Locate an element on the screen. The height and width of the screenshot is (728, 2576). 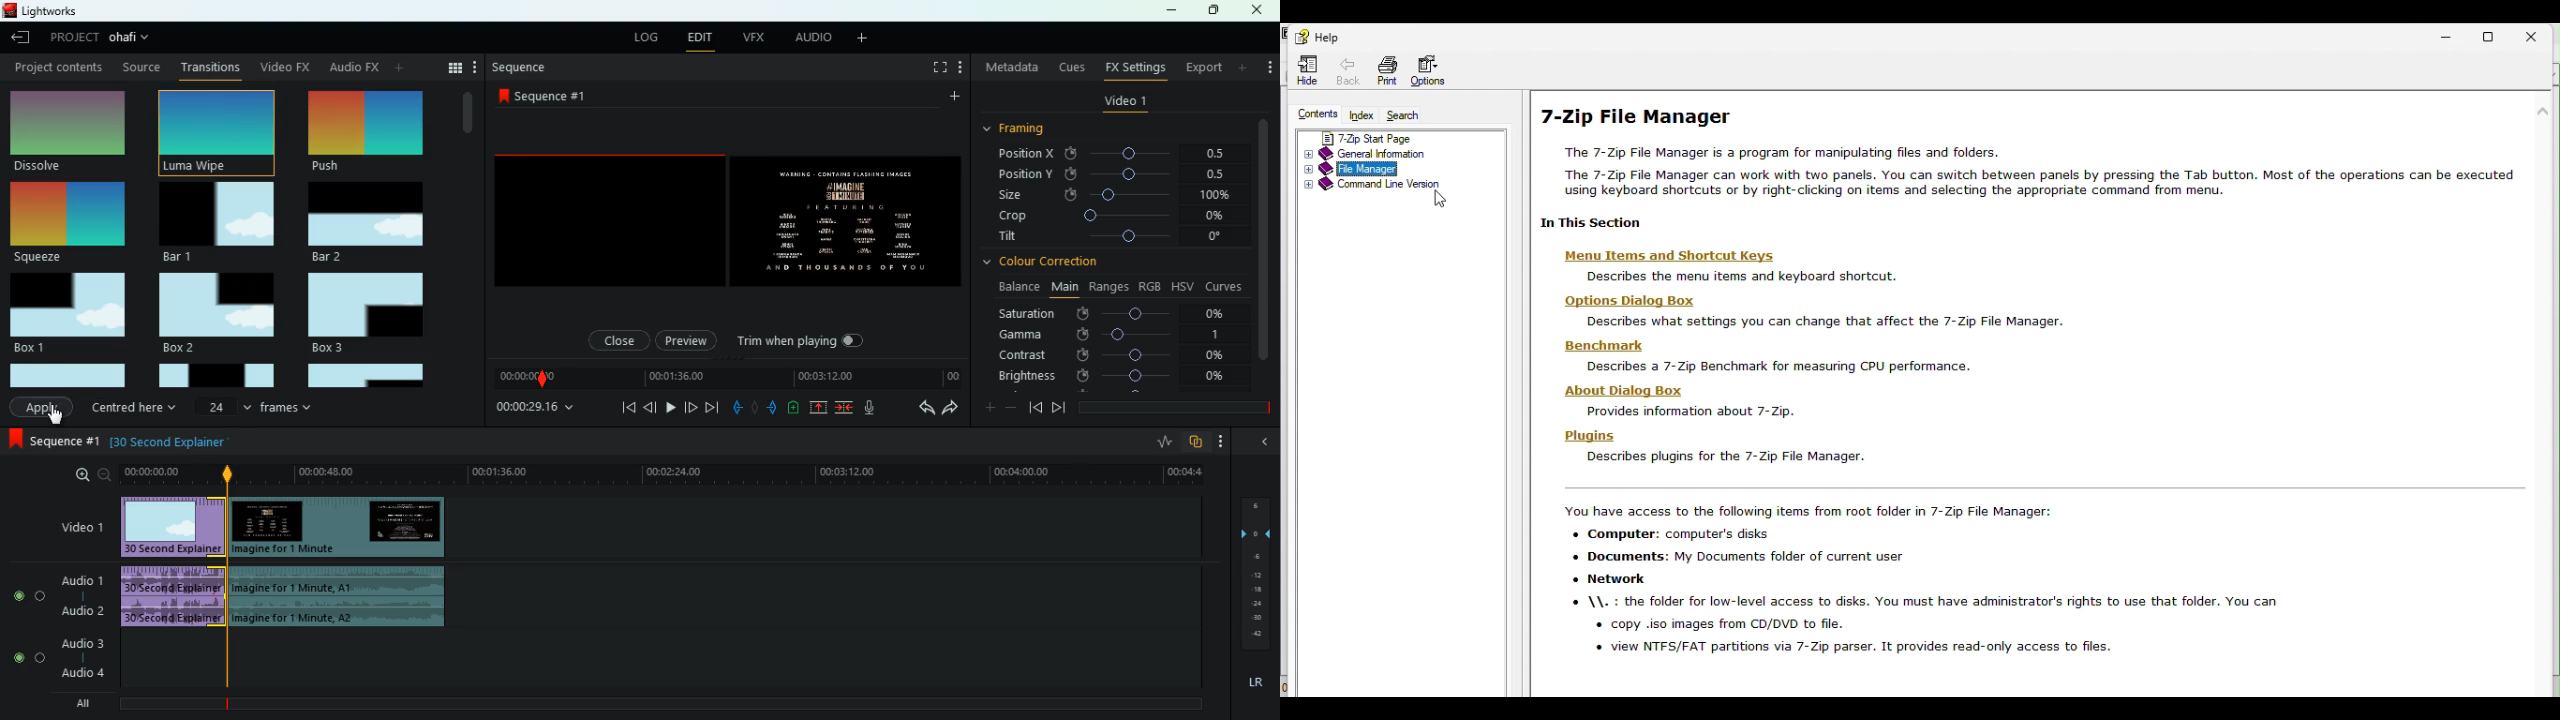
radio button is located at coordinates (25, 621).